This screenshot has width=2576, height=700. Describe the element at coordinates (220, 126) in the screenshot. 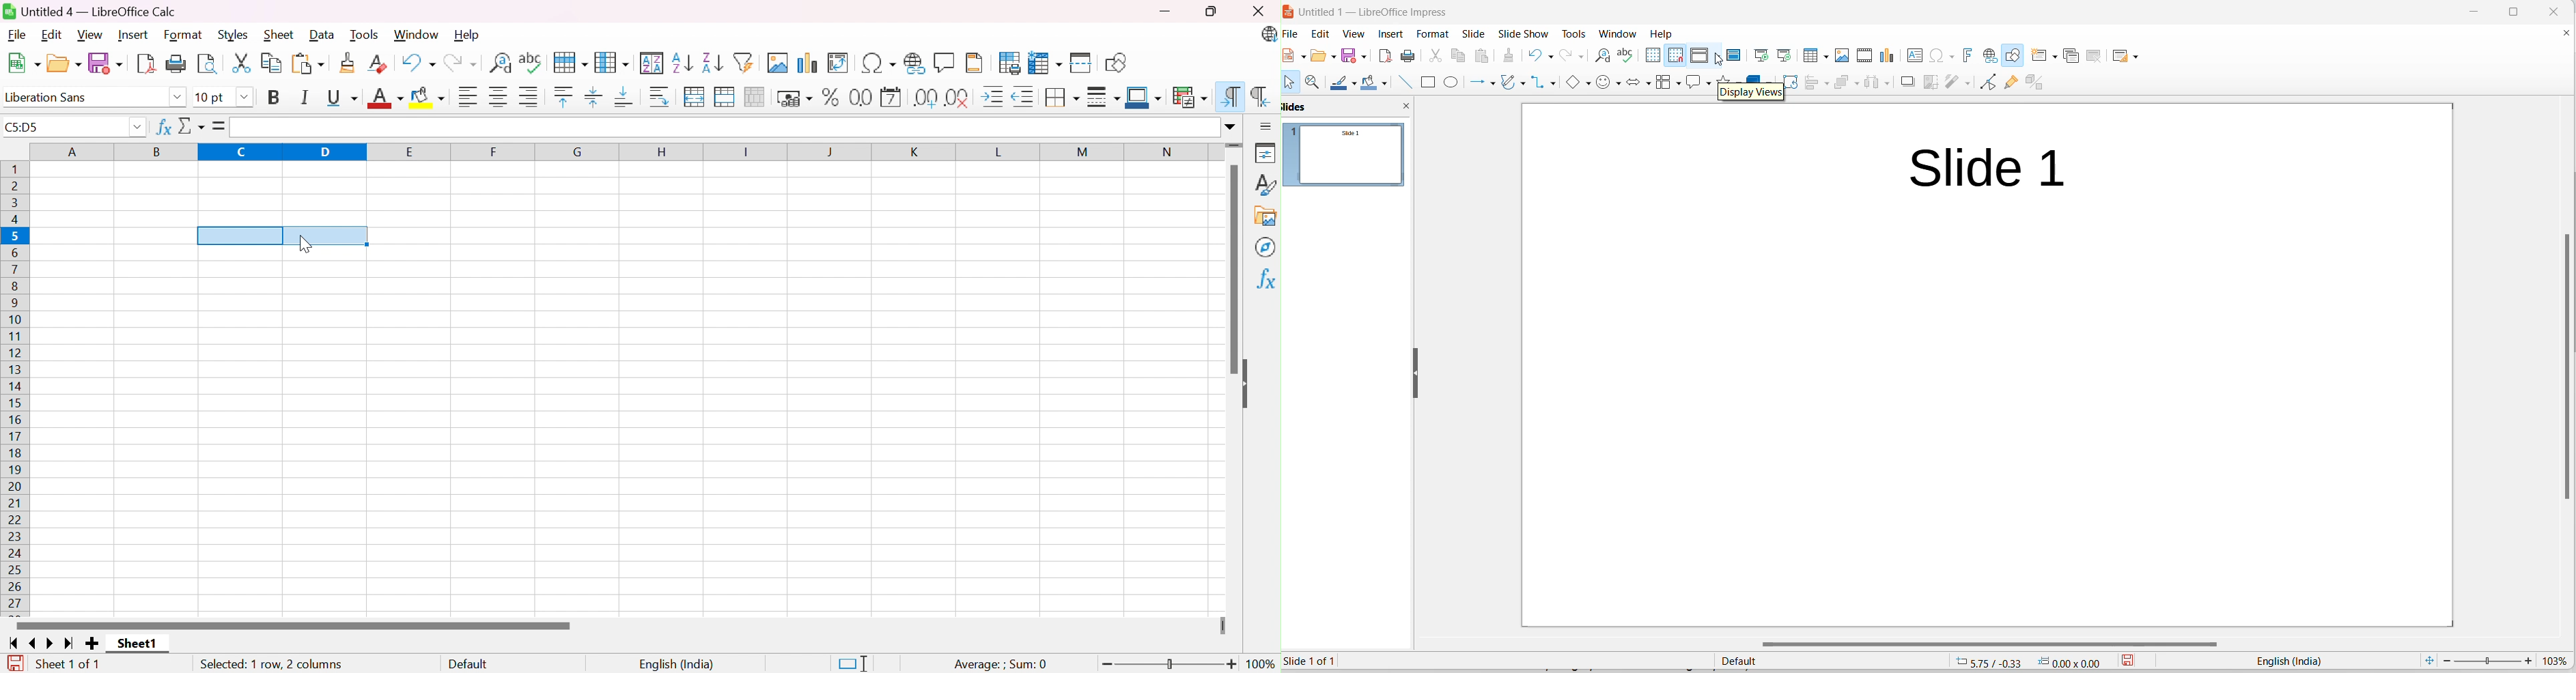

I see `Formula` at that location.